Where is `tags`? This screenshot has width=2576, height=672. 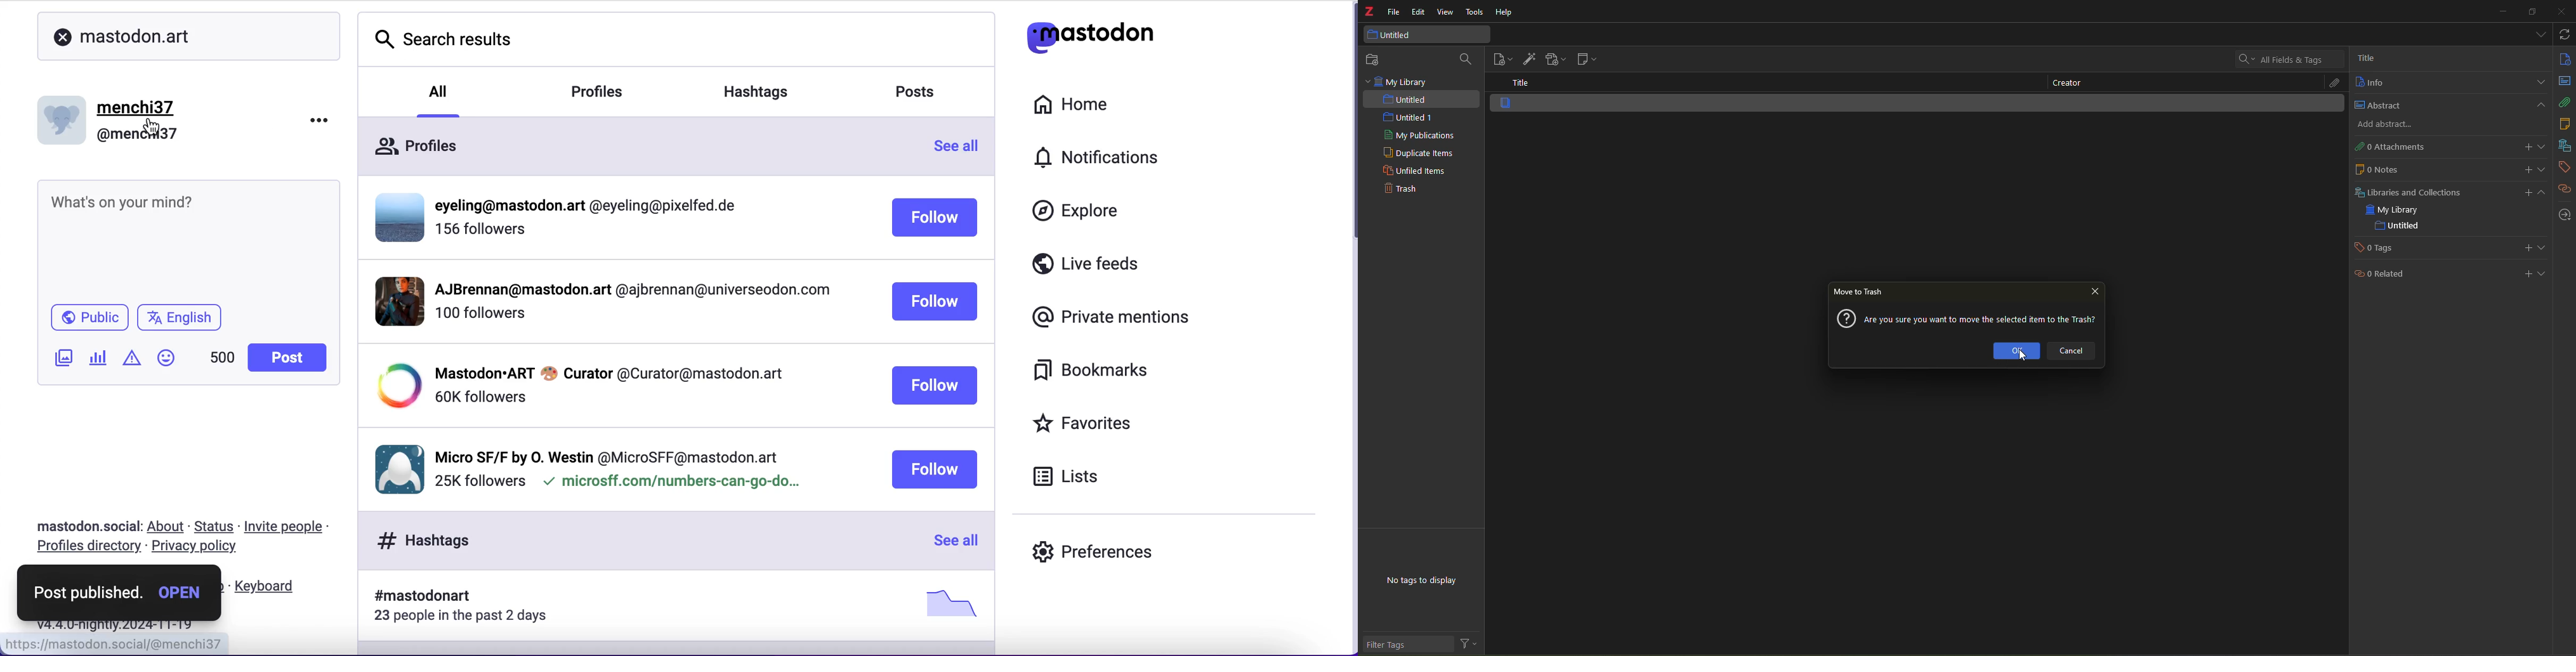 tags is located at coordinates (2378, 248).